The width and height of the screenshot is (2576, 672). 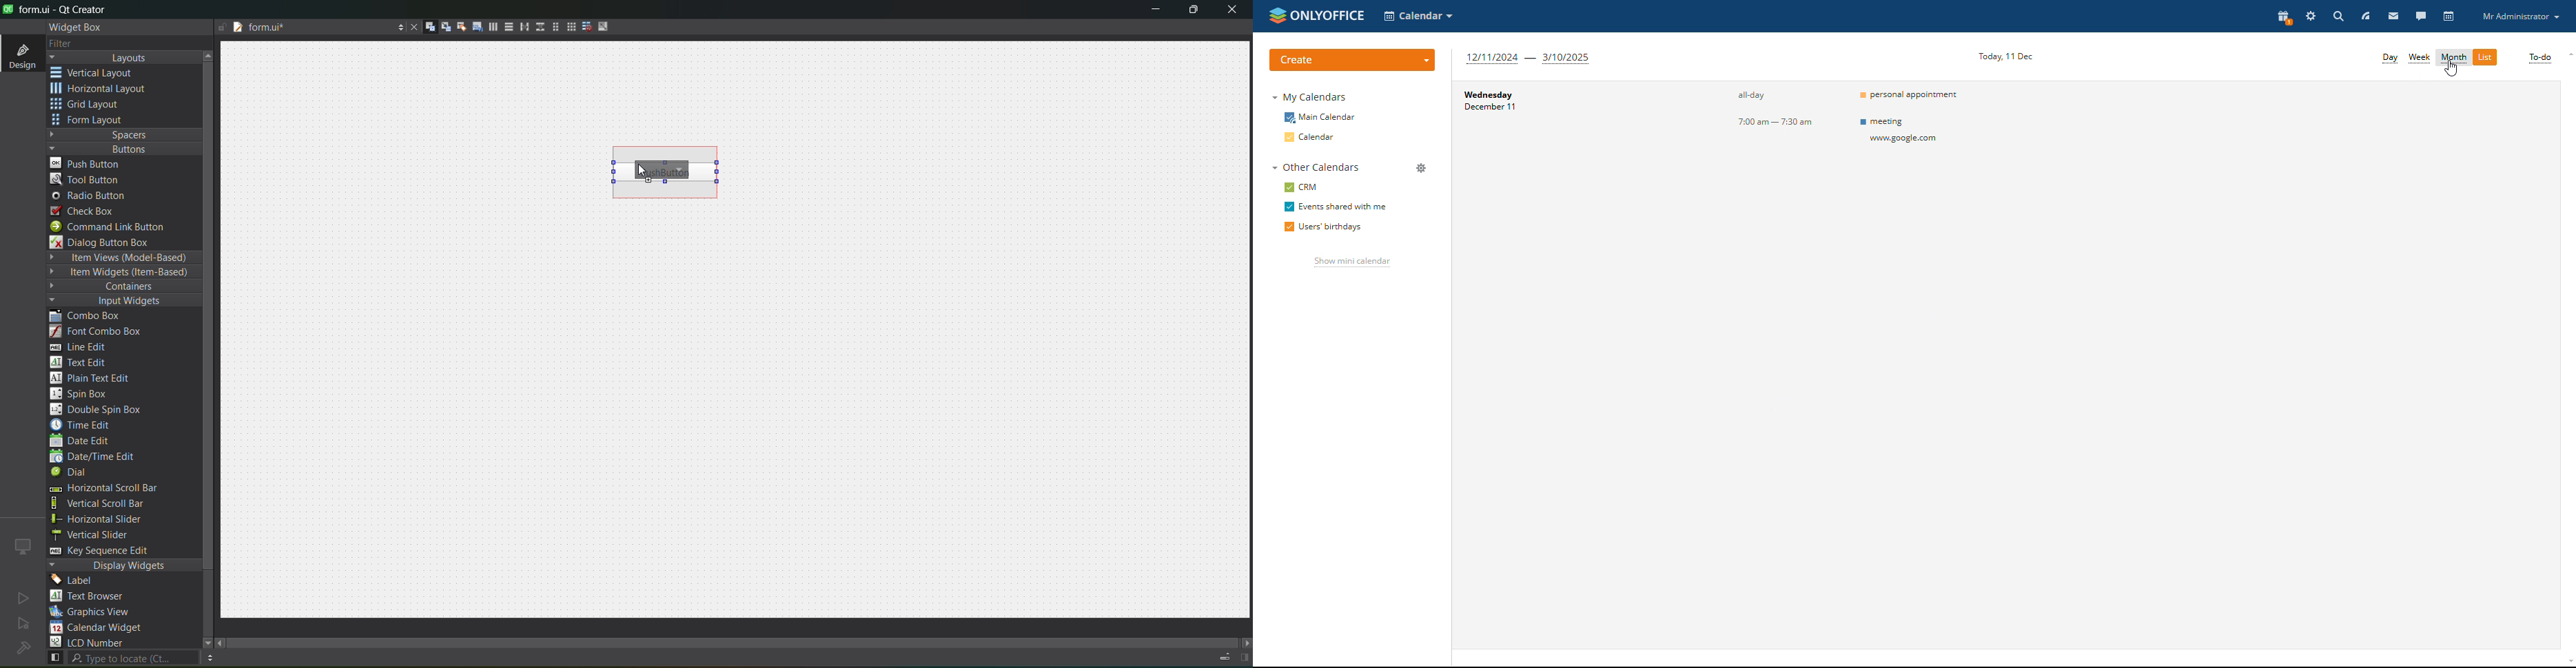 What do you see at coordinates (2422, 15) in the screenshot?
I see `talk` at bounding box center [2422, 15].